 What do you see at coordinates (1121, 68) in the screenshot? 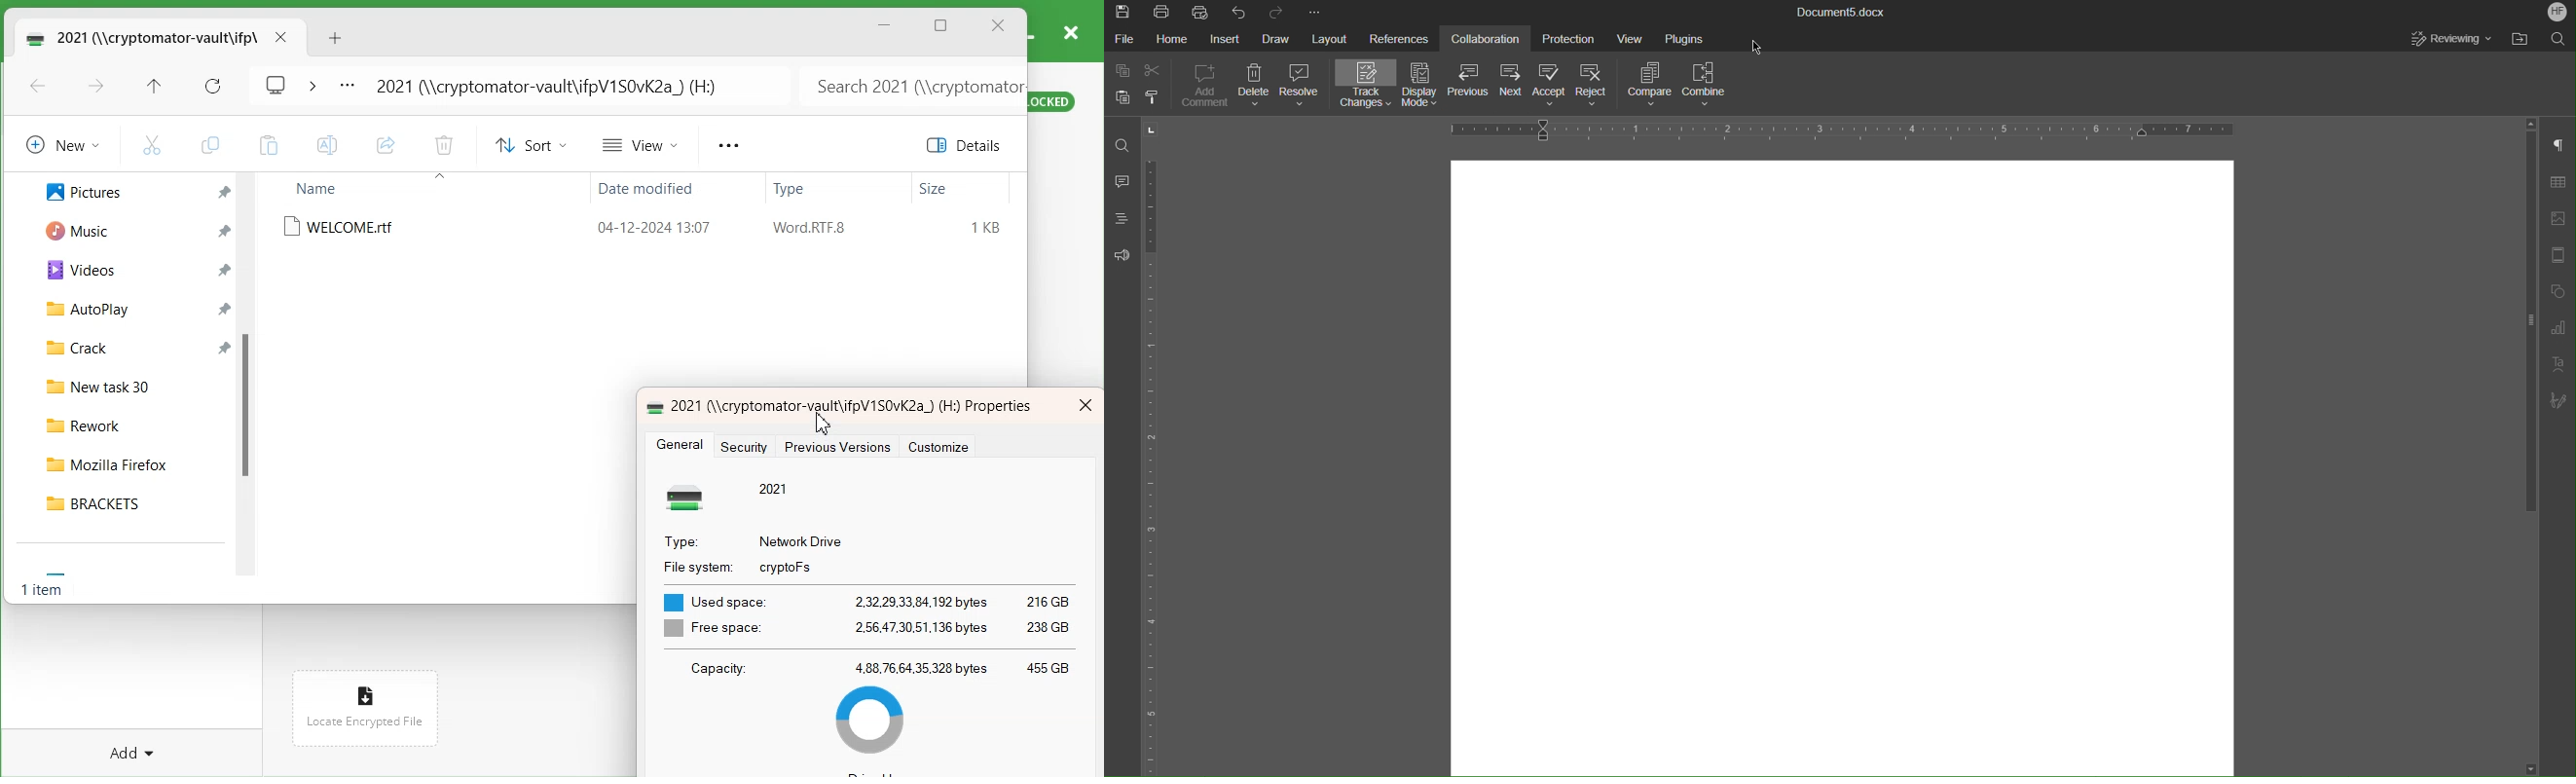
I see `Copy` at bounding box center [1121, 68].